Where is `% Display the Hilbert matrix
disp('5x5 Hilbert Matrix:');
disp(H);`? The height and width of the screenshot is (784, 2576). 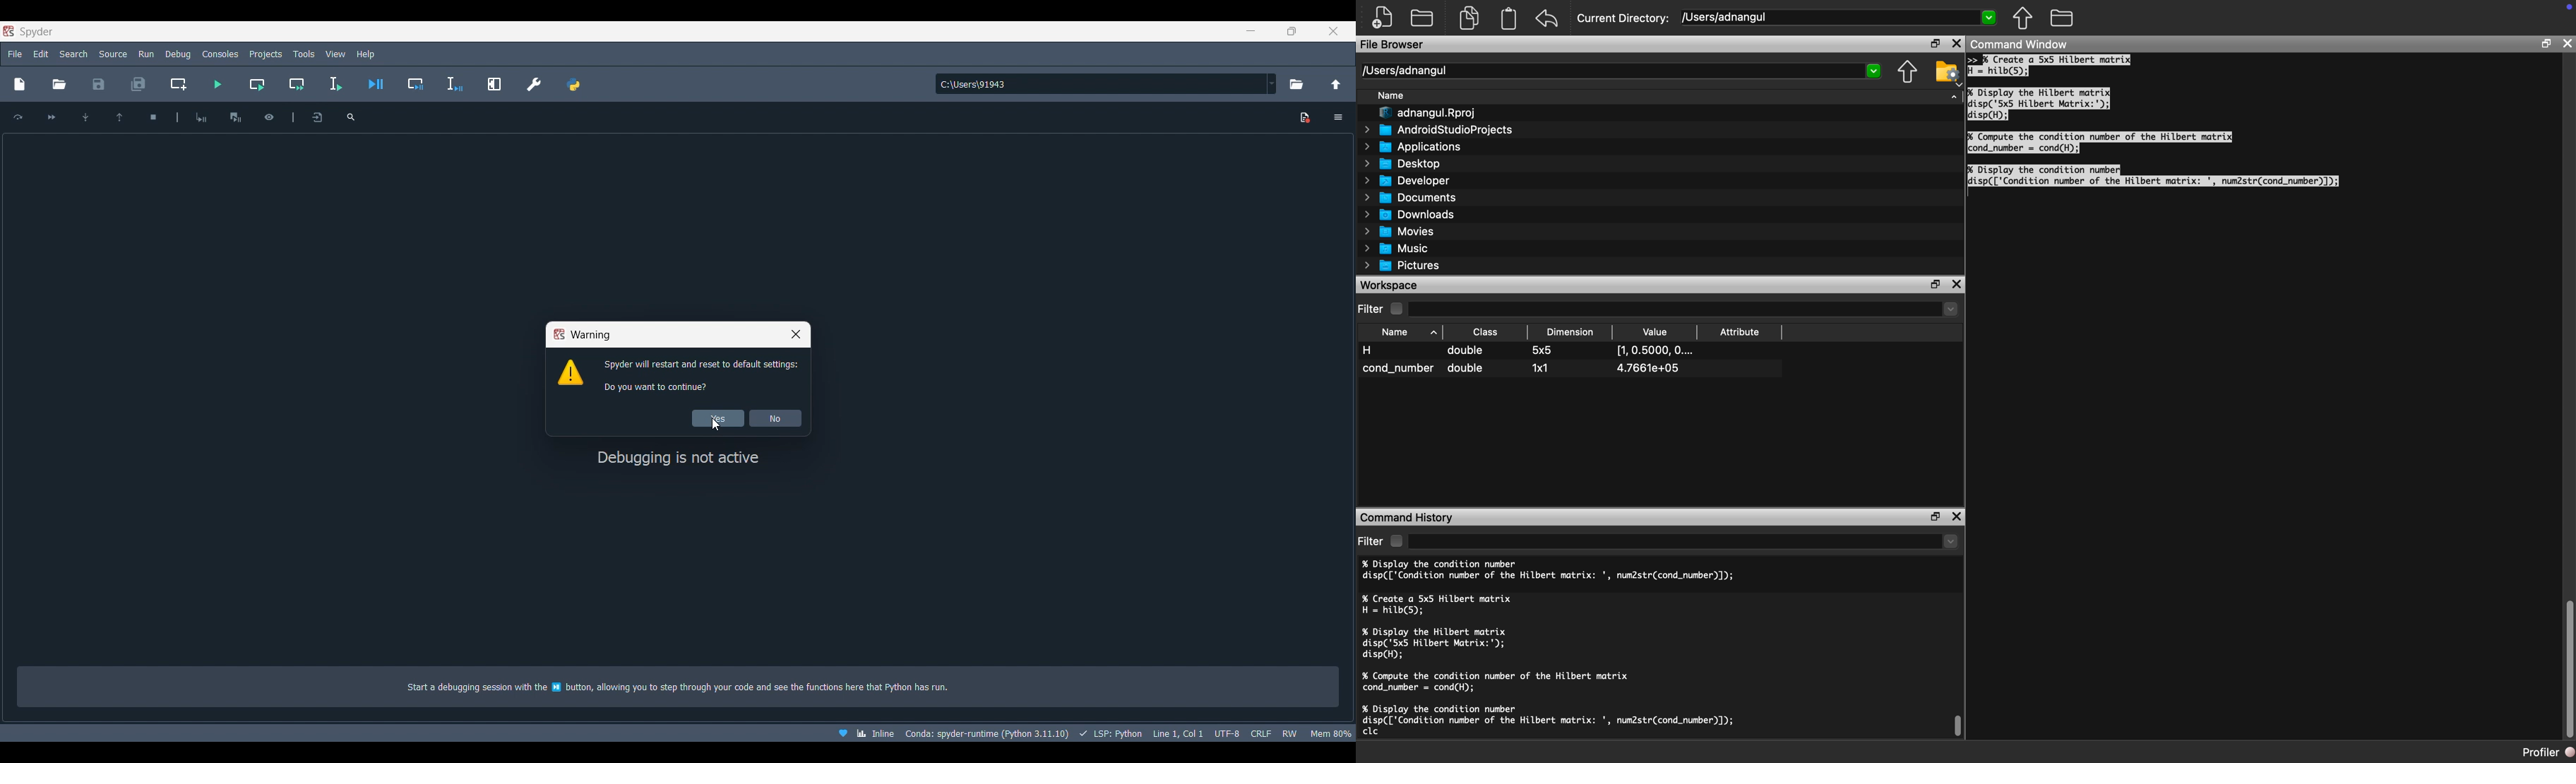
% Display the Hilbert matrix
disp('5x5 Hilbert Matrix:');
disp(H); is located at coordinates (1440, 643).